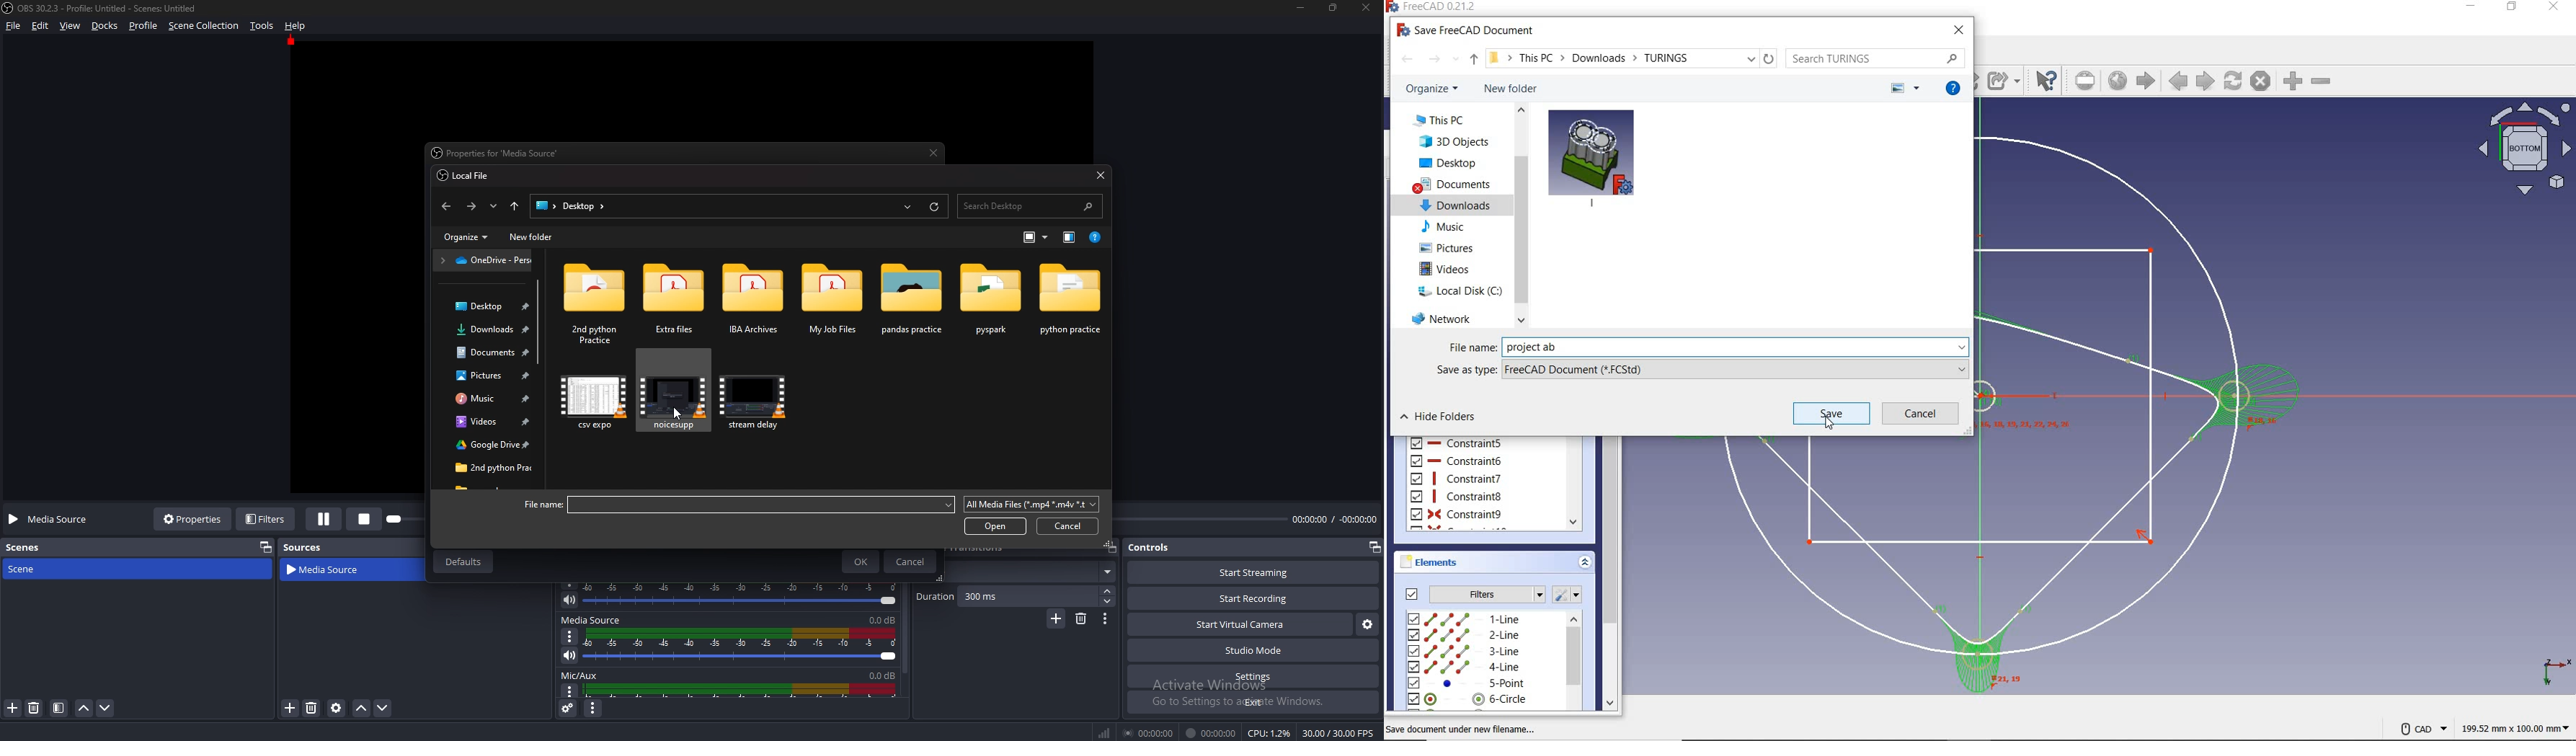 Image resolution: width=2576 pixels, height=756 pixels. Describe the element at coordinates (1082, 618) in the screenshot. I see `Remove configurable transitions` at that location.